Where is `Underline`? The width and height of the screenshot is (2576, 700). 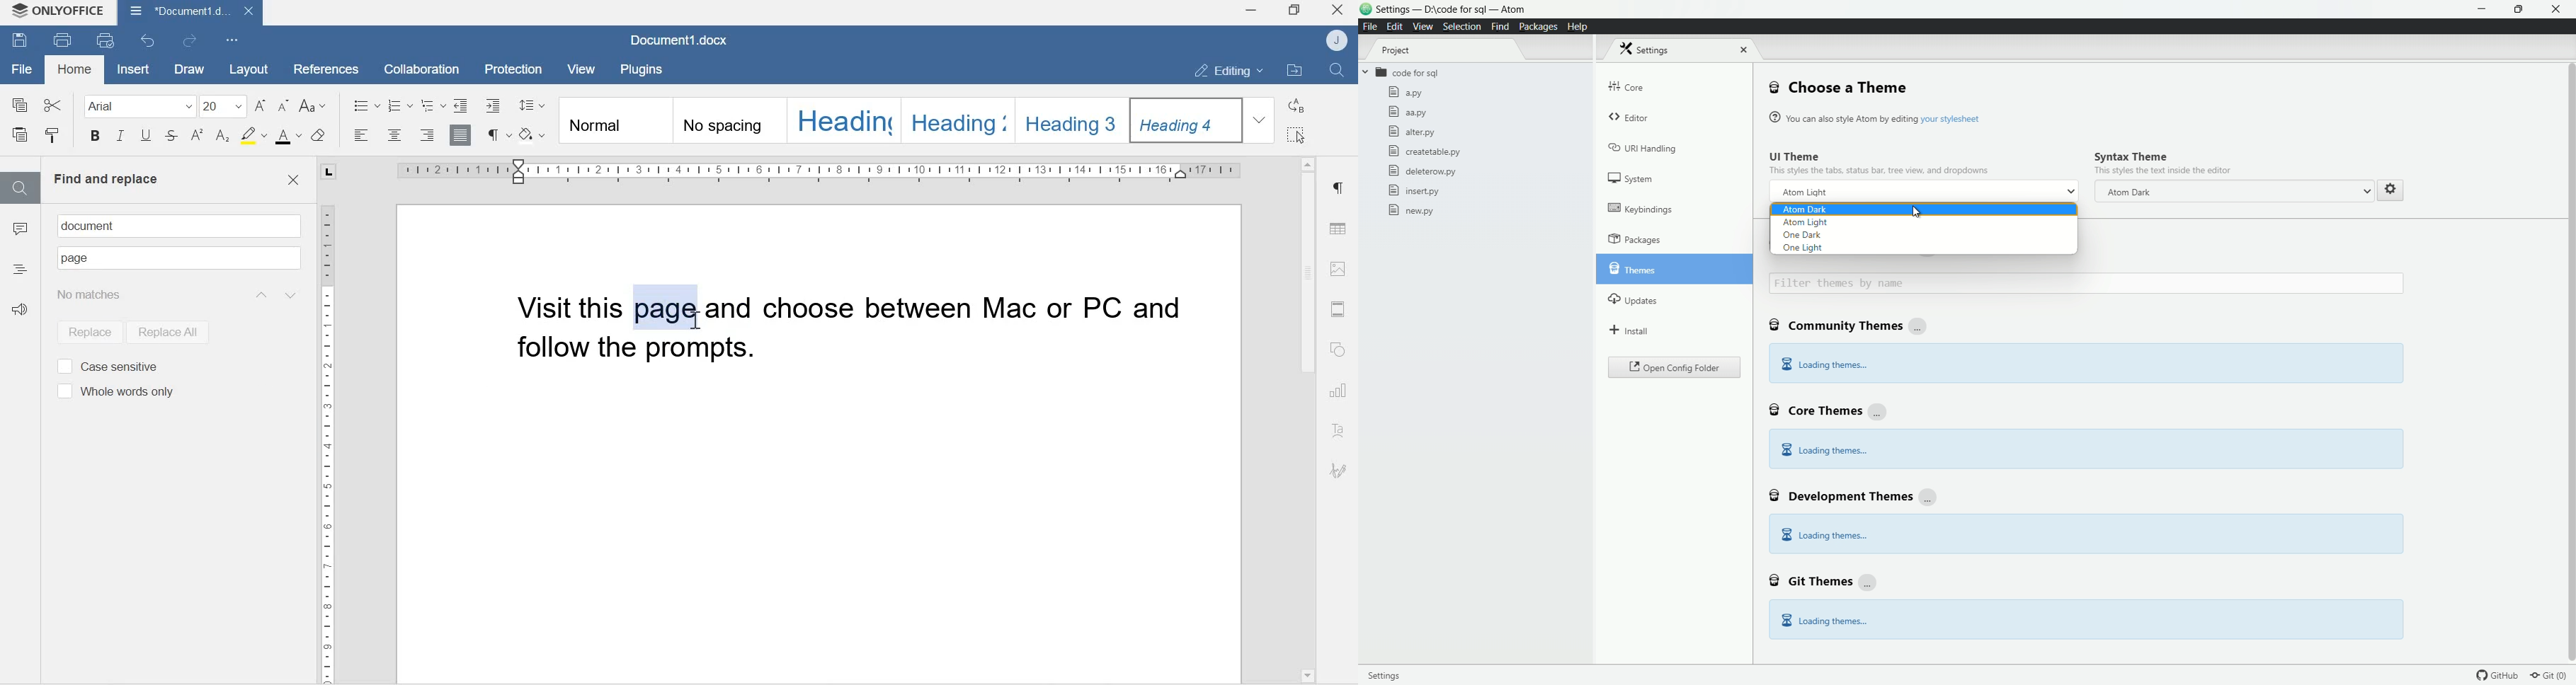
Underline is located at coordinates (145, 139).